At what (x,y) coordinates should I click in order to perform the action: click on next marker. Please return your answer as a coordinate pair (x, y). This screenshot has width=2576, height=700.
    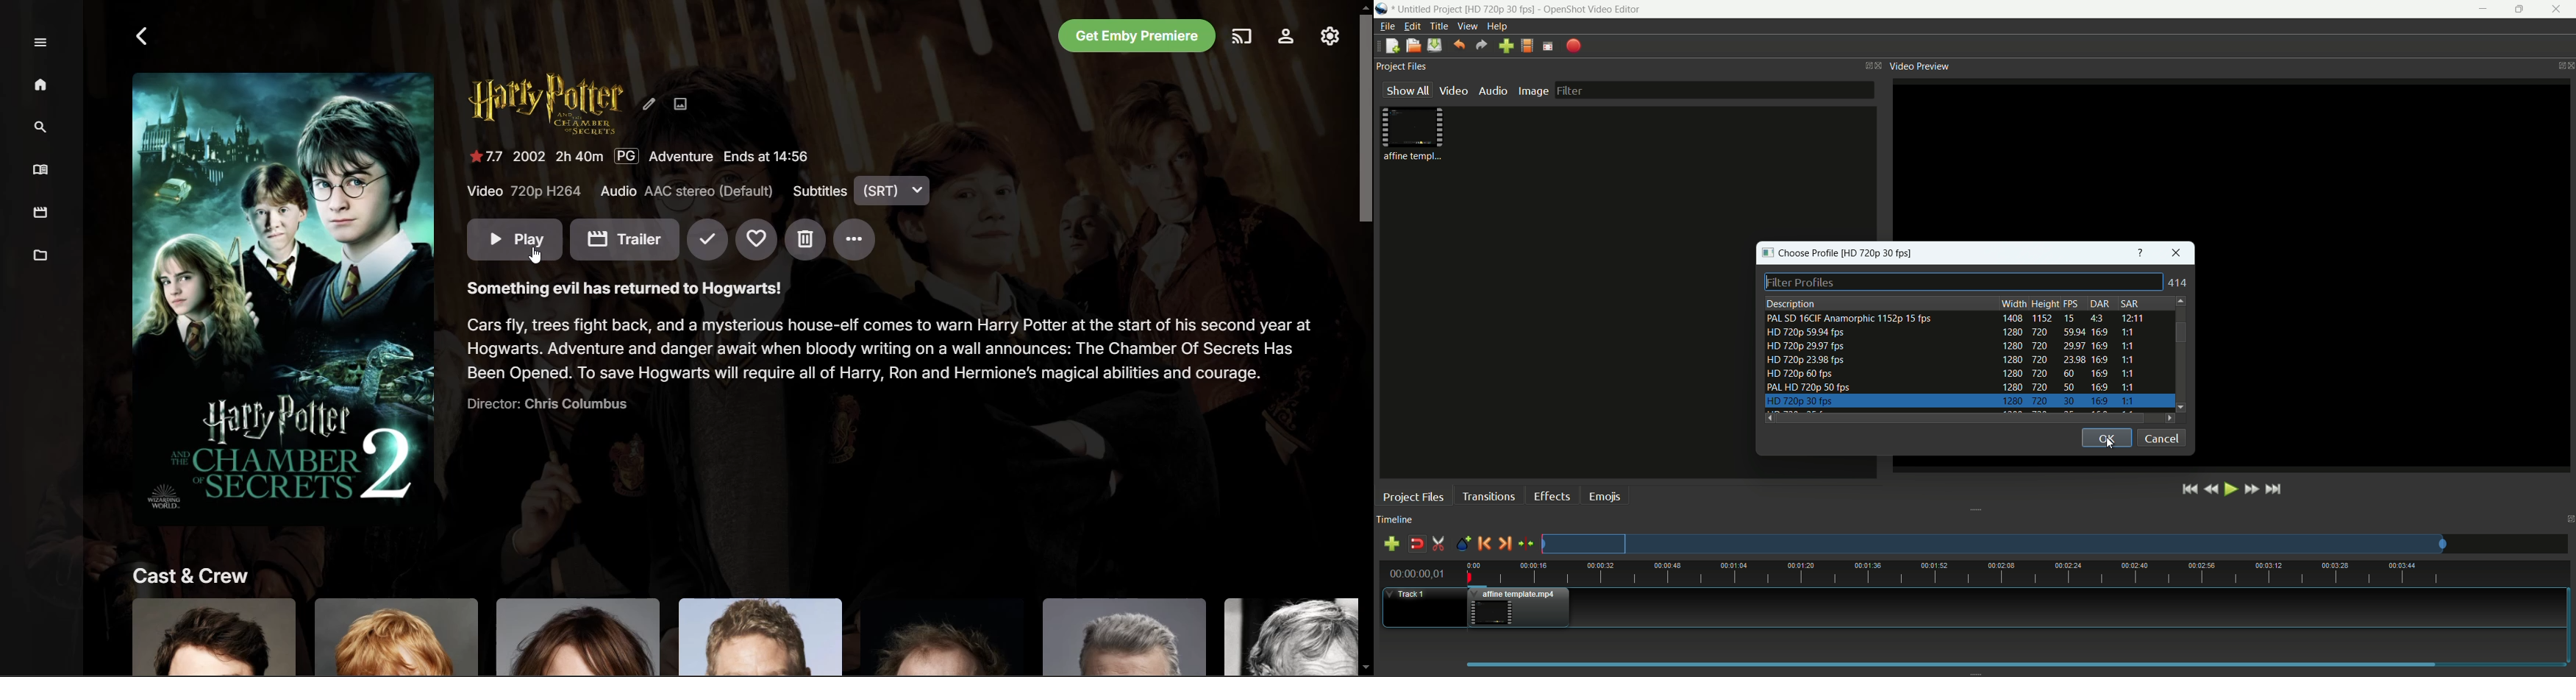
    Looking at the image, I should click on (1505, 543).